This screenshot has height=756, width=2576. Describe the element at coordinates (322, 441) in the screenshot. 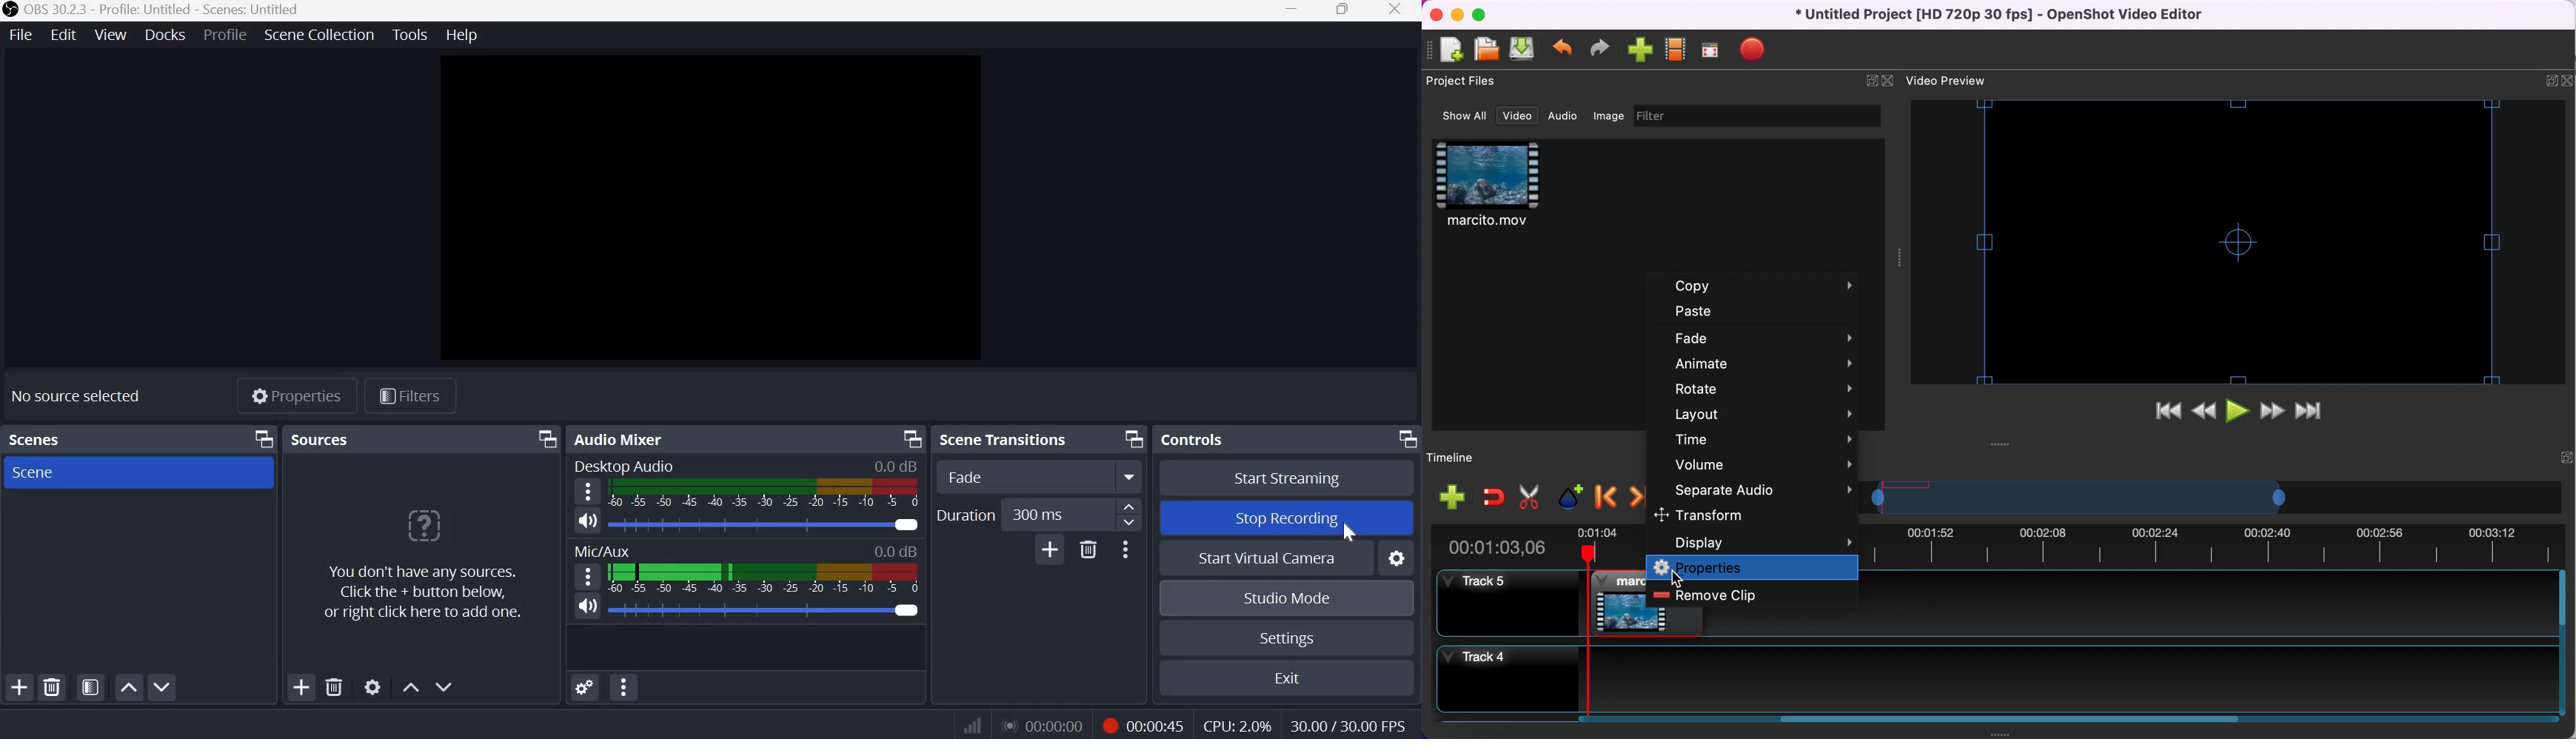

I see `Sources` at that location.